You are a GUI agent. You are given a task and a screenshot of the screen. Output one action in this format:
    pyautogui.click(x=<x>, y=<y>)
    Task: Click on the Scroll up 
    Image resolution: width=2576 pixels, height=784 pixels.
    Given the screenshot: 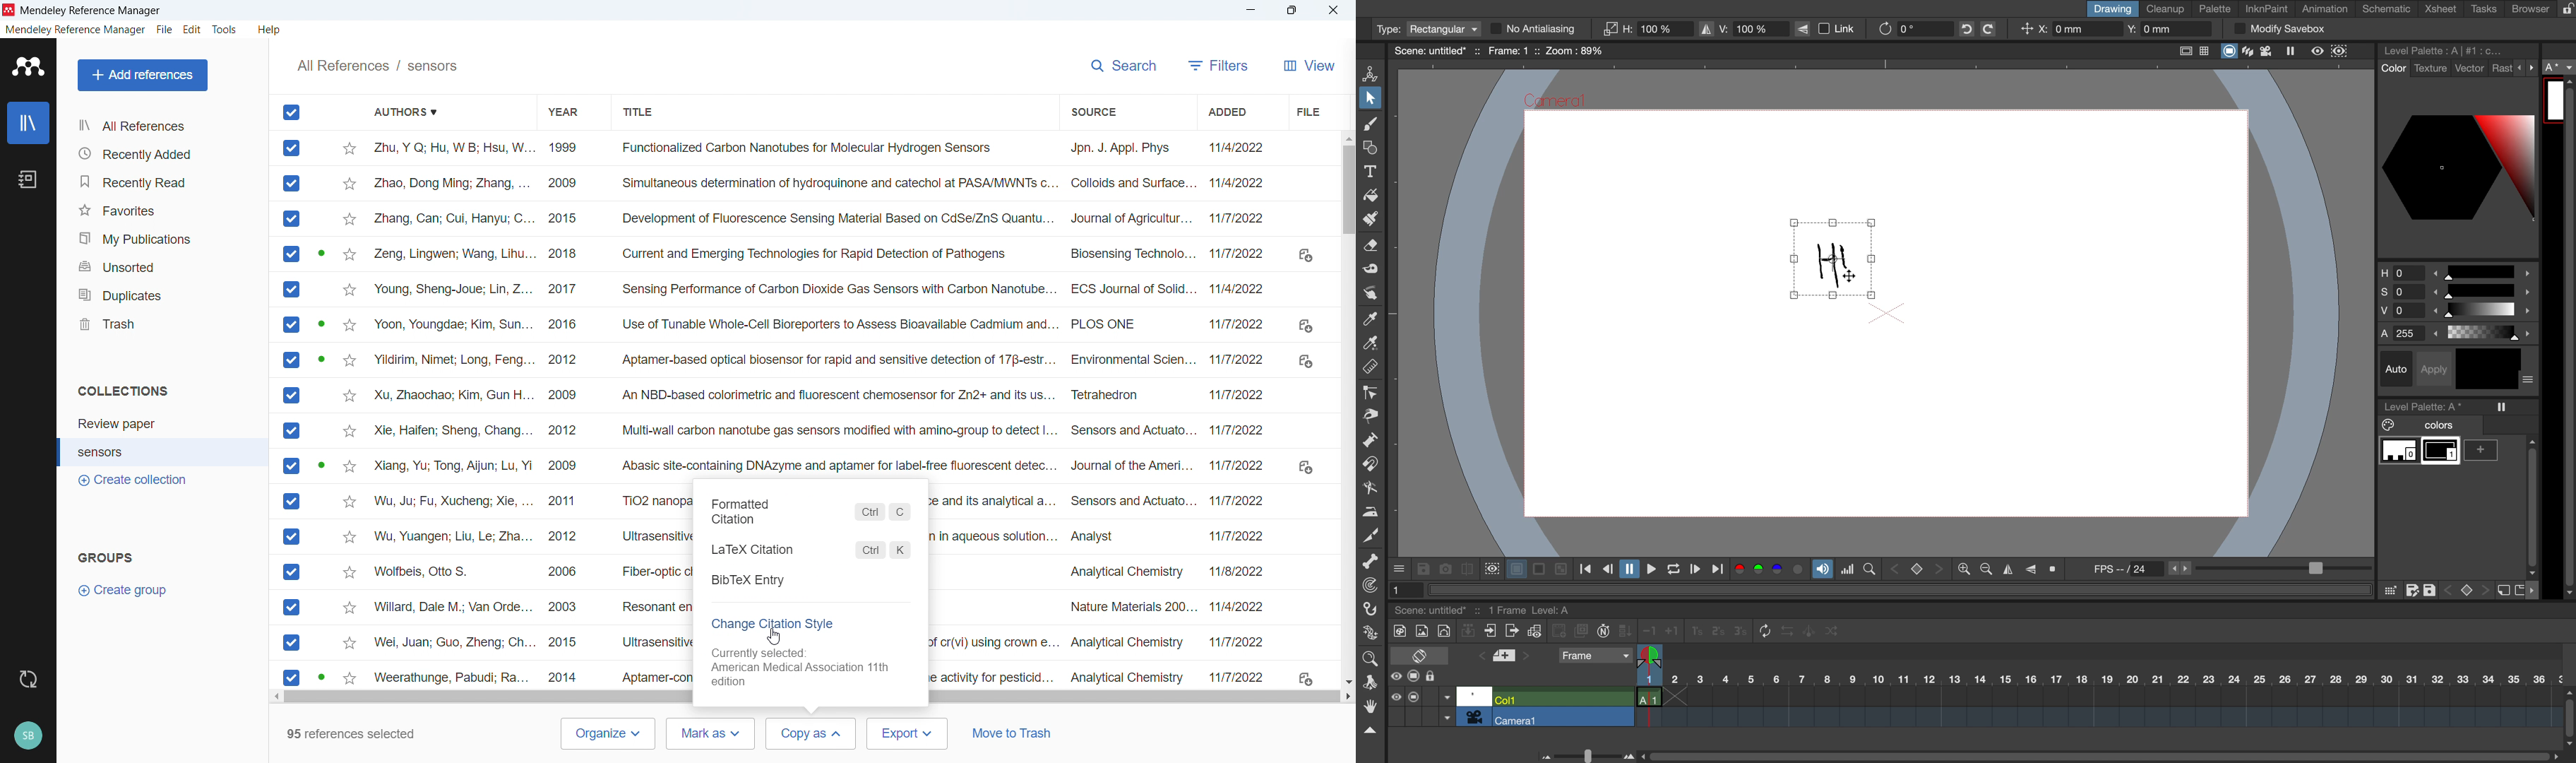 What is the action you would take?
    pyautogui.click(x=1347, y=138)
    